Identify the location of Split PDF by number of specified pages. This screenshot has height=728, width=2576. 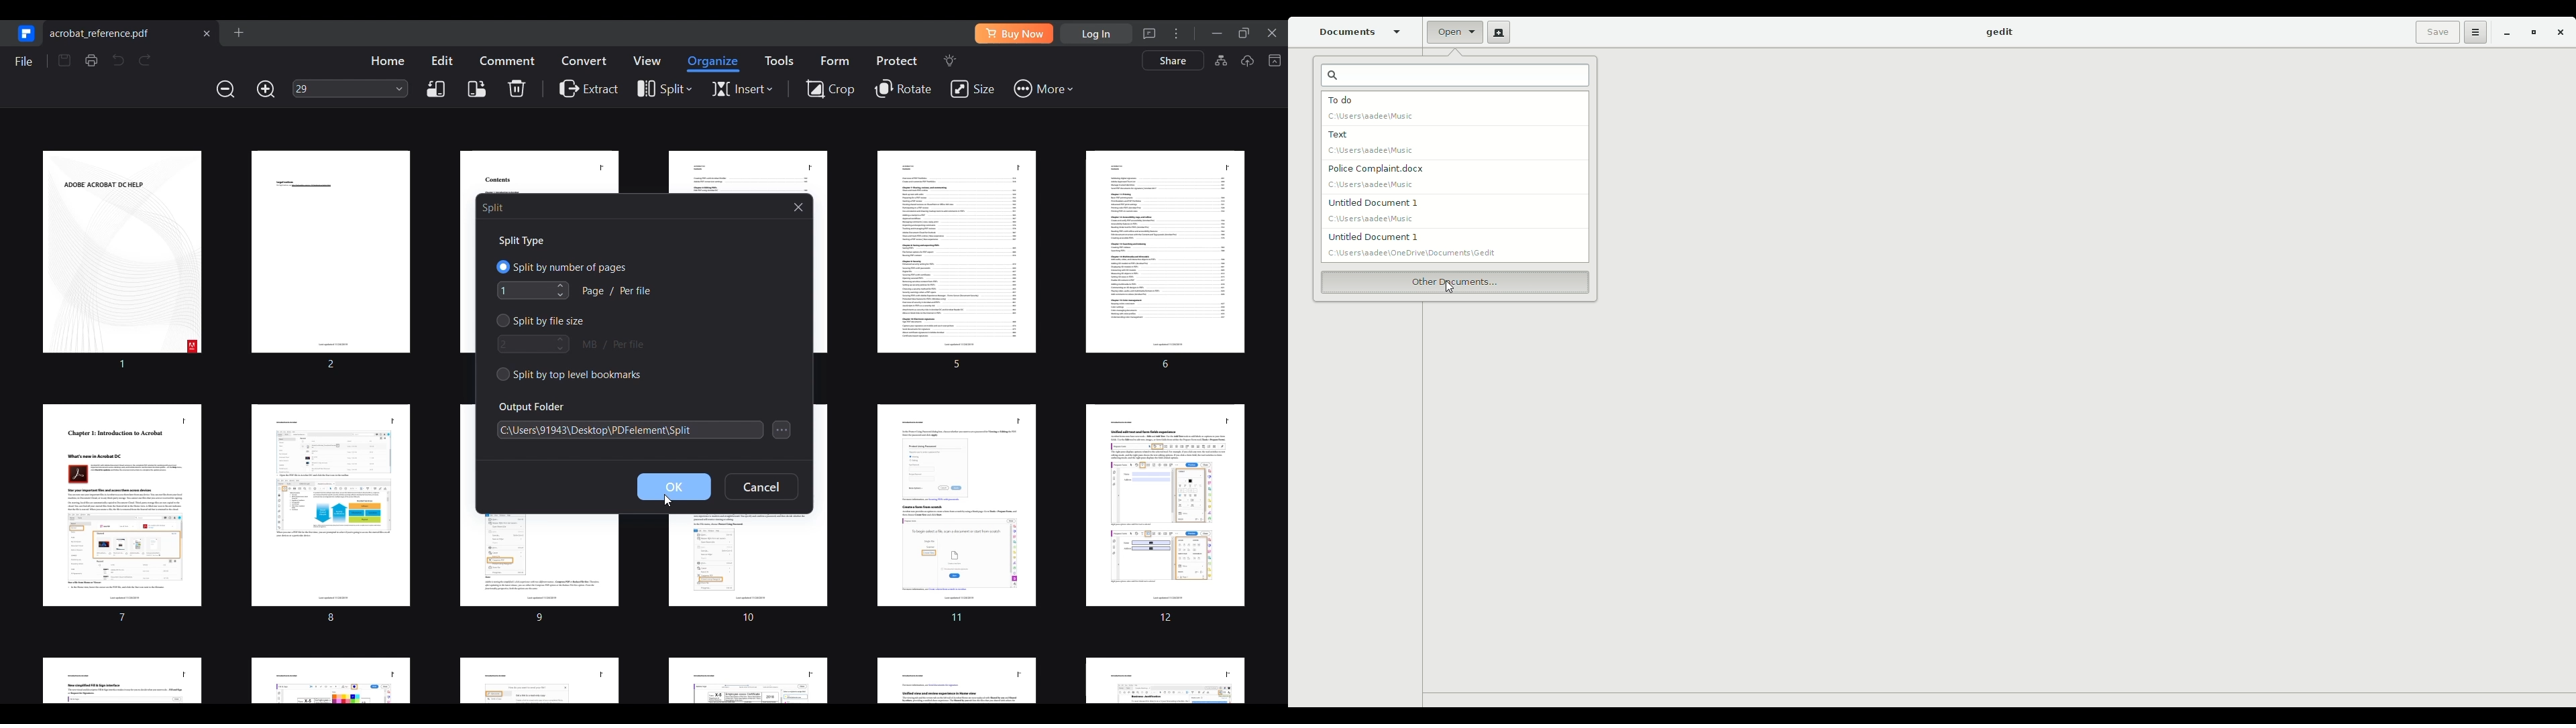
(561, 267).